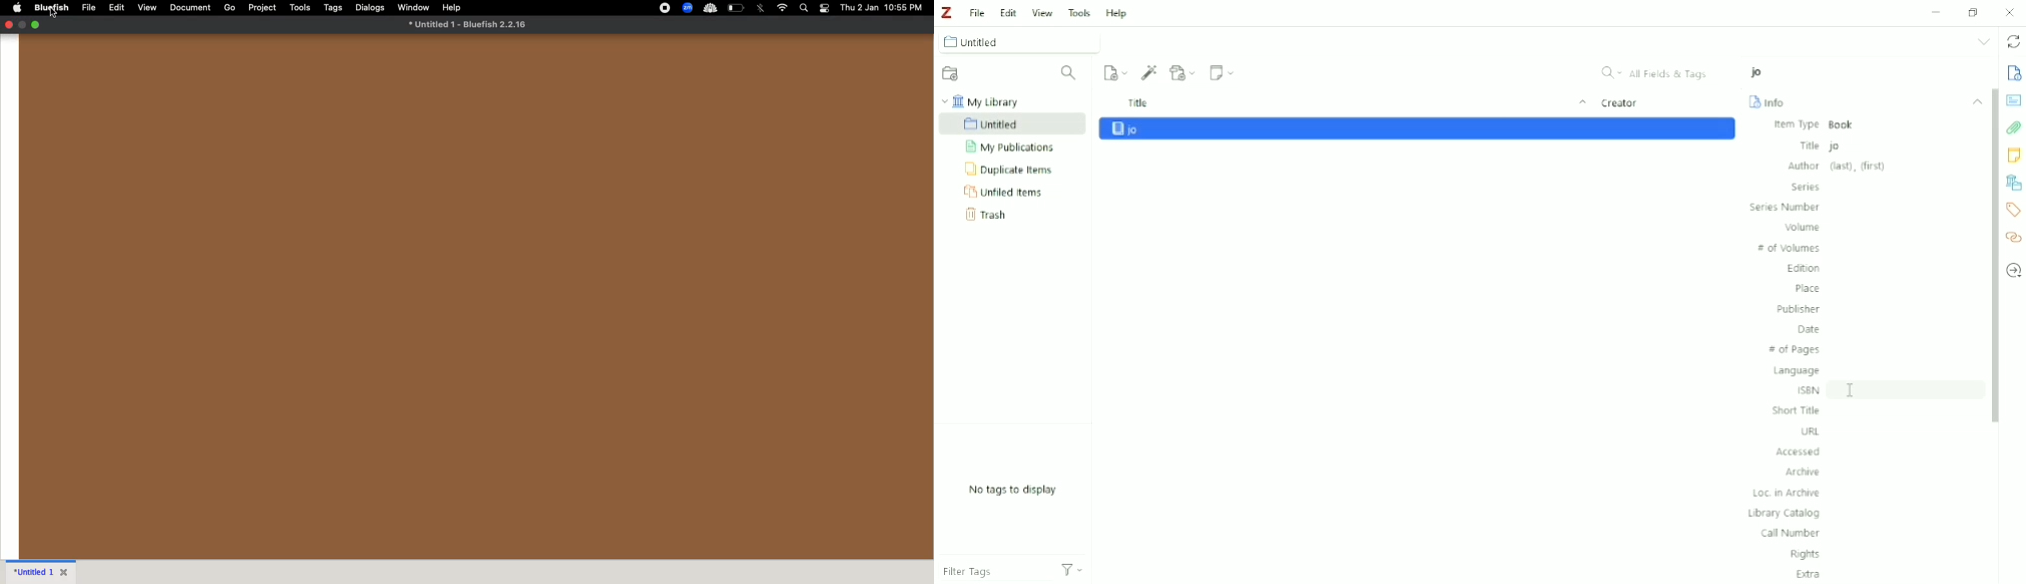 Image resolution: width=2044 pixels, height=588 pixels. I want to click on Locate, so click(2014, 271).